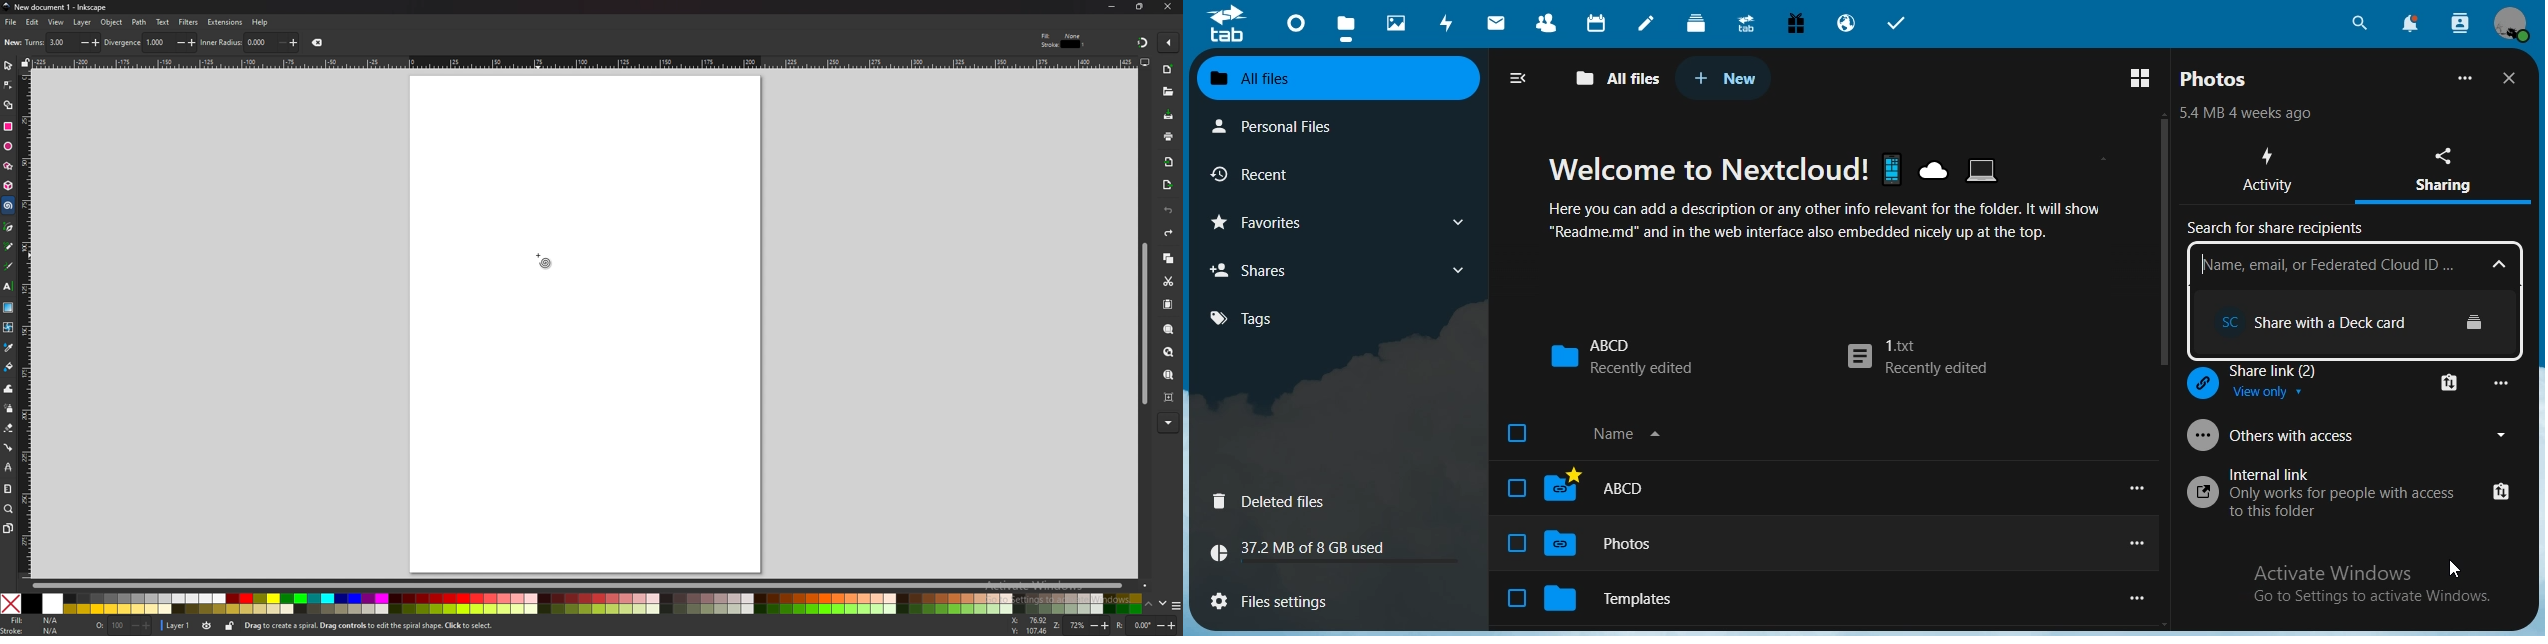  I want to click on email hosting, so click(1847, 25).